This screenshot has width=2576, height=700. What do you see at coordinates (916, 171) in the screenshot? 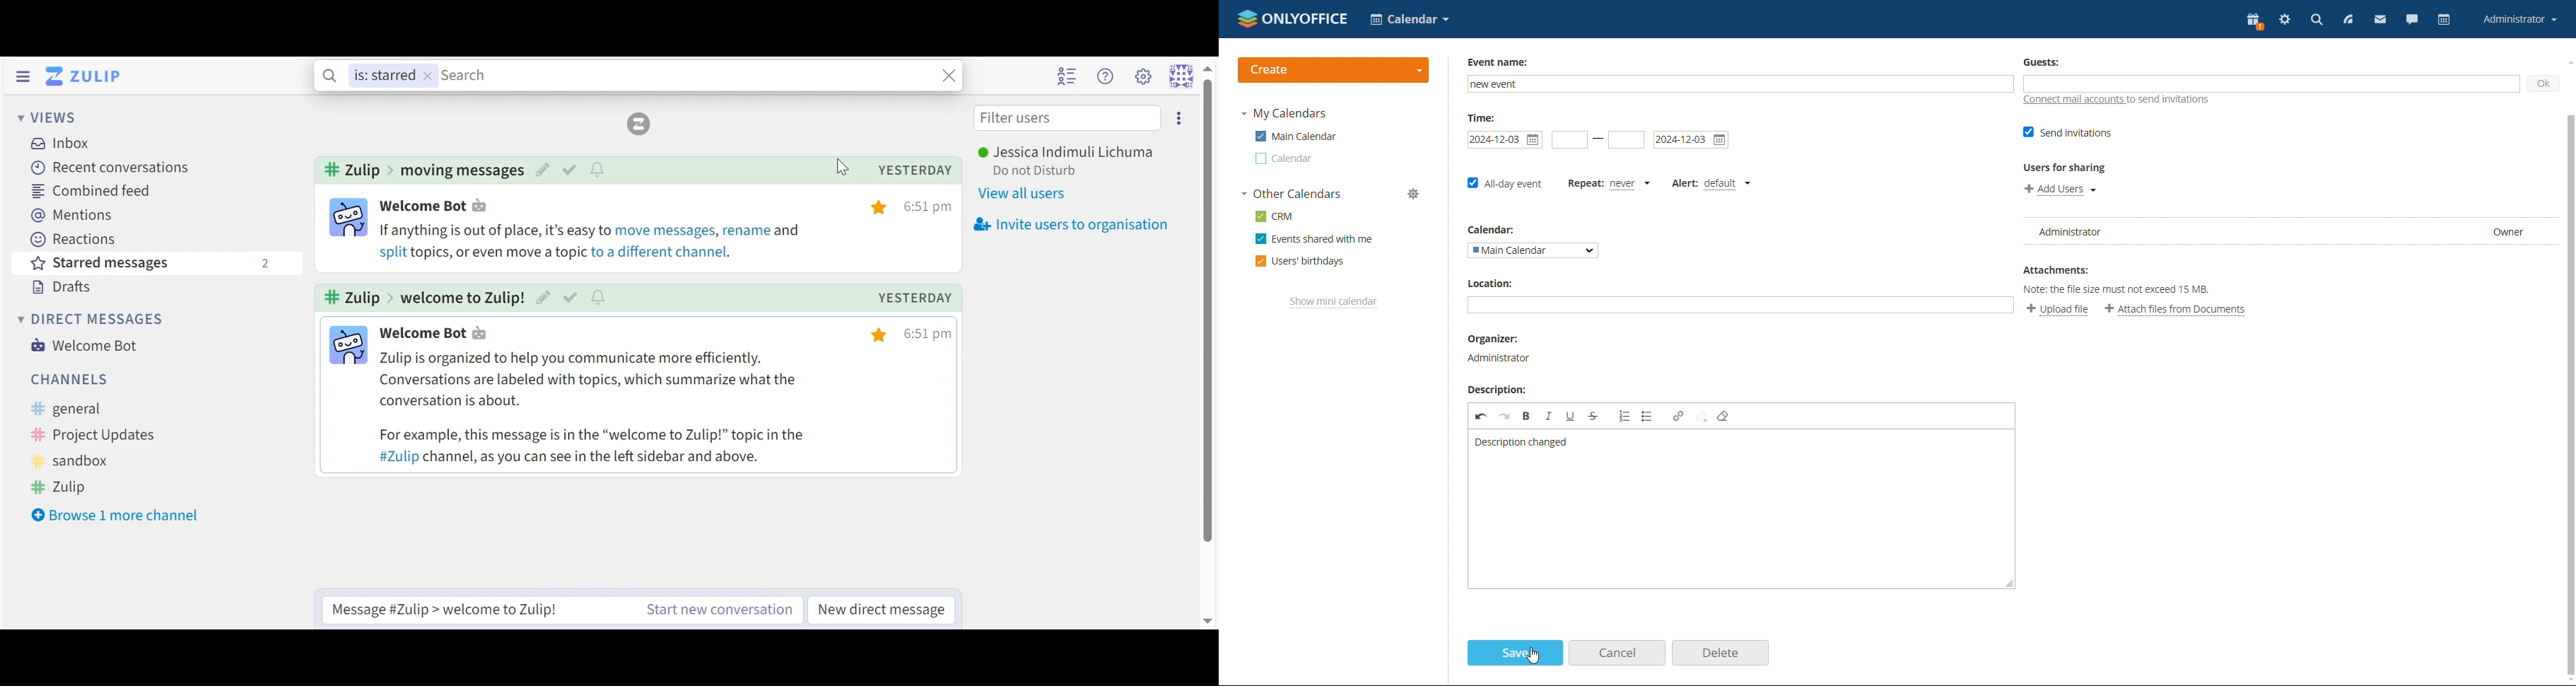
I see `yesterday` at bounding box center [916, 171].